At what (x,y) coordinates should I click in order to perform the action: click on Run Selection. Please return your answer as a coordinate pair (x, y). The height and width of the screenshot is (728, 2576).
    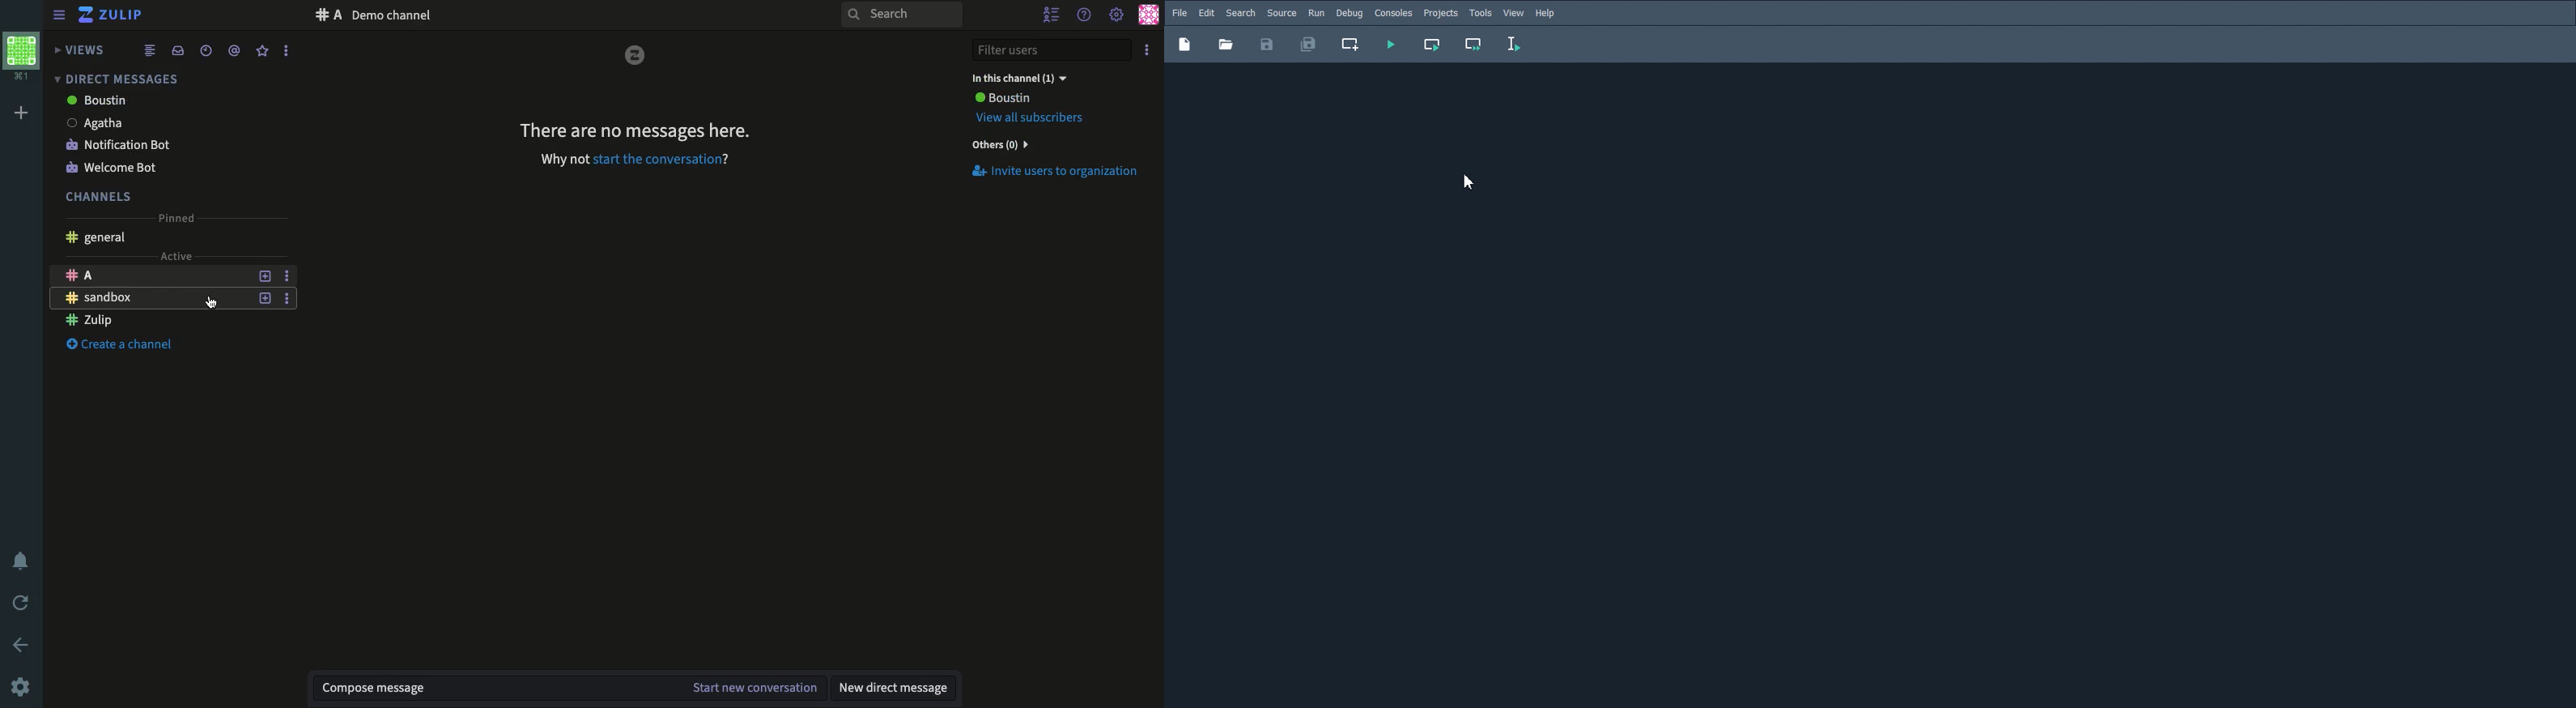
    Looking at the image, I should click on (1522, 46).